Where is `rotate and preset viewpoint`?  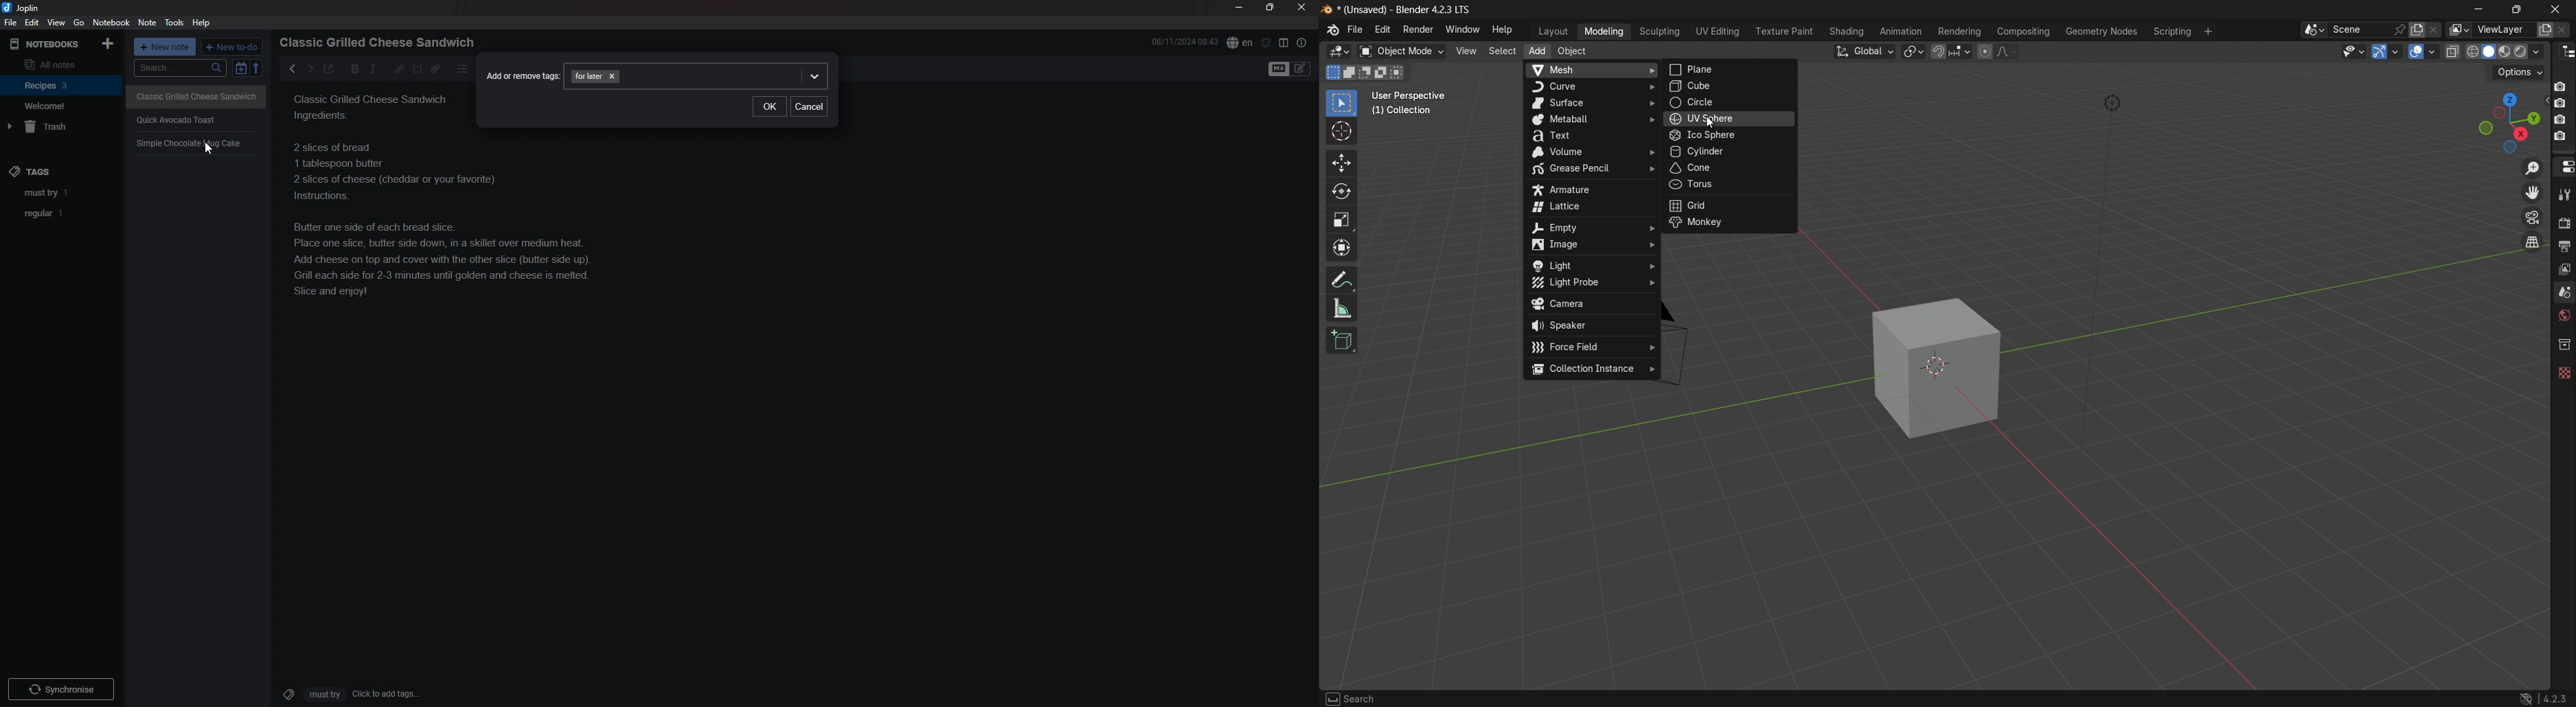 rotate and preset viewpoint is located at coordinates (2506, 120).